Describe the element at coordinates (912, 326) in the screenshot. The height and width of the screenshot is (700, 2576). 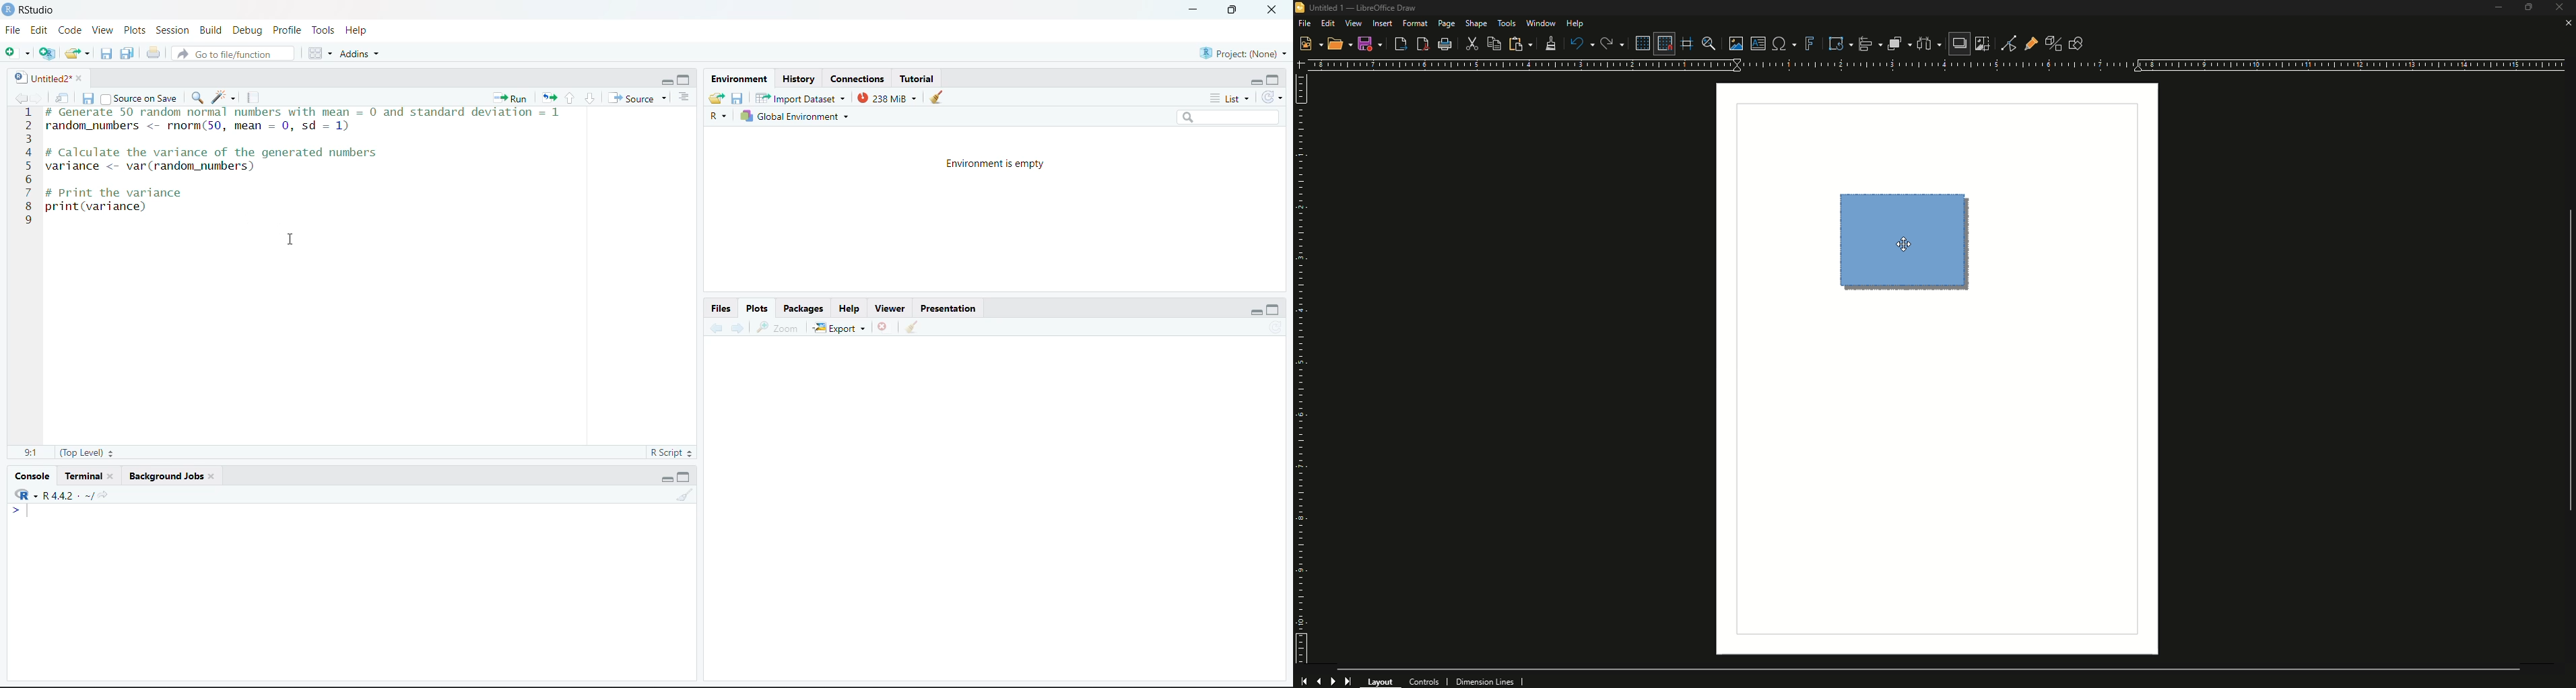
I see `clear` at that location.